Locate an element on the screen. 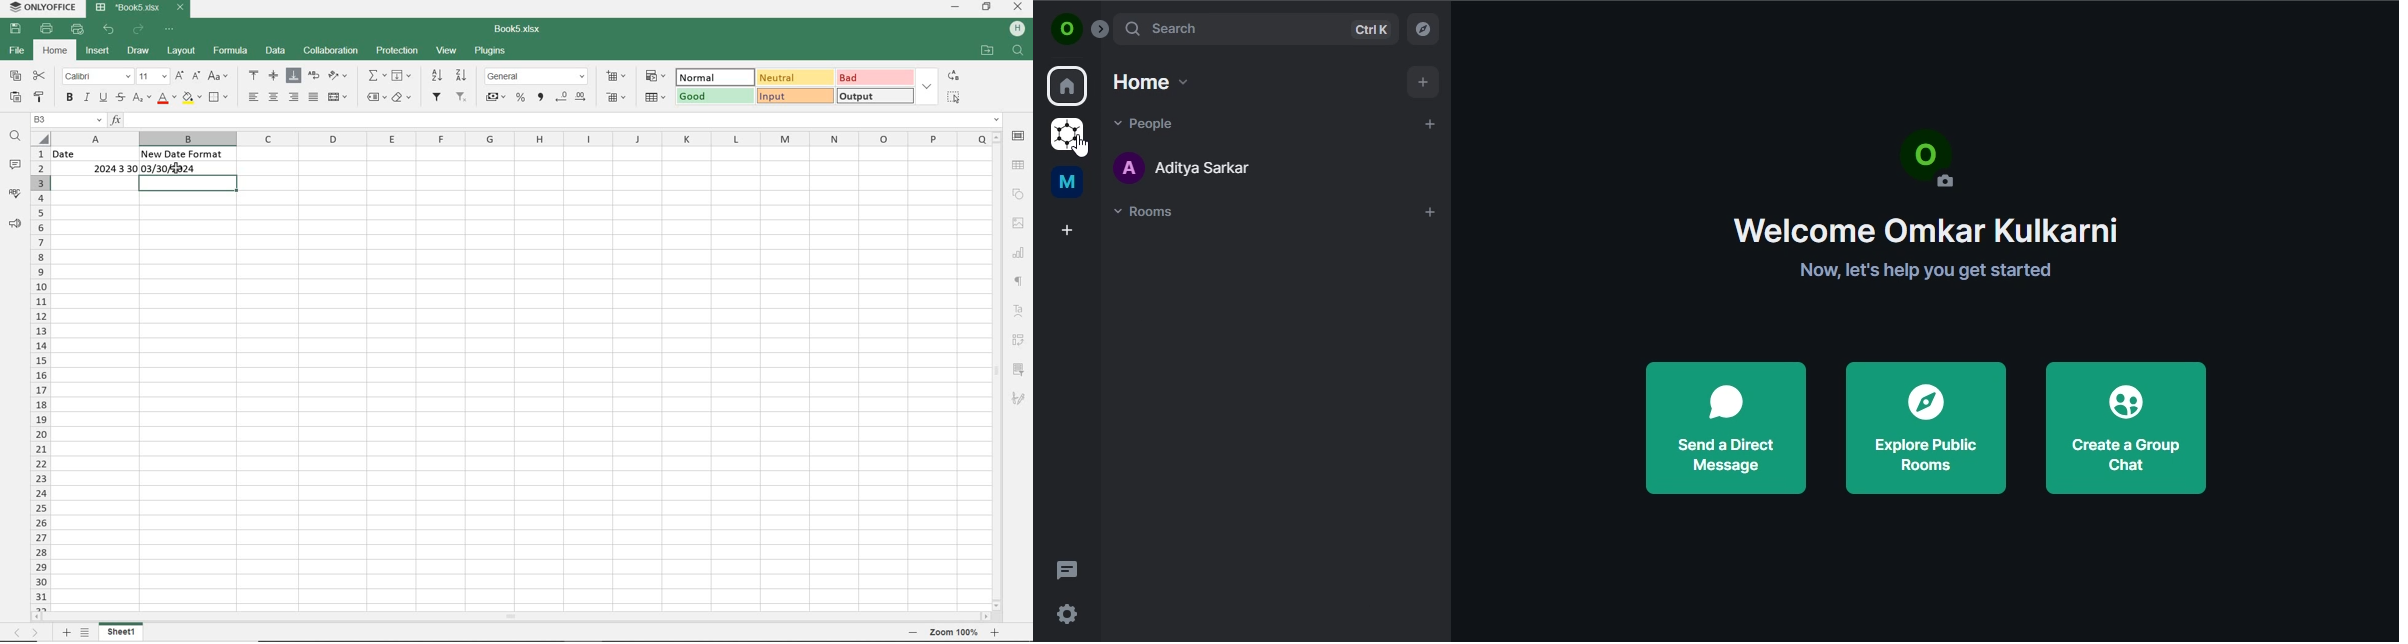 The image size is (2408, 644). BORDERS is located at coordinates (220, 97).